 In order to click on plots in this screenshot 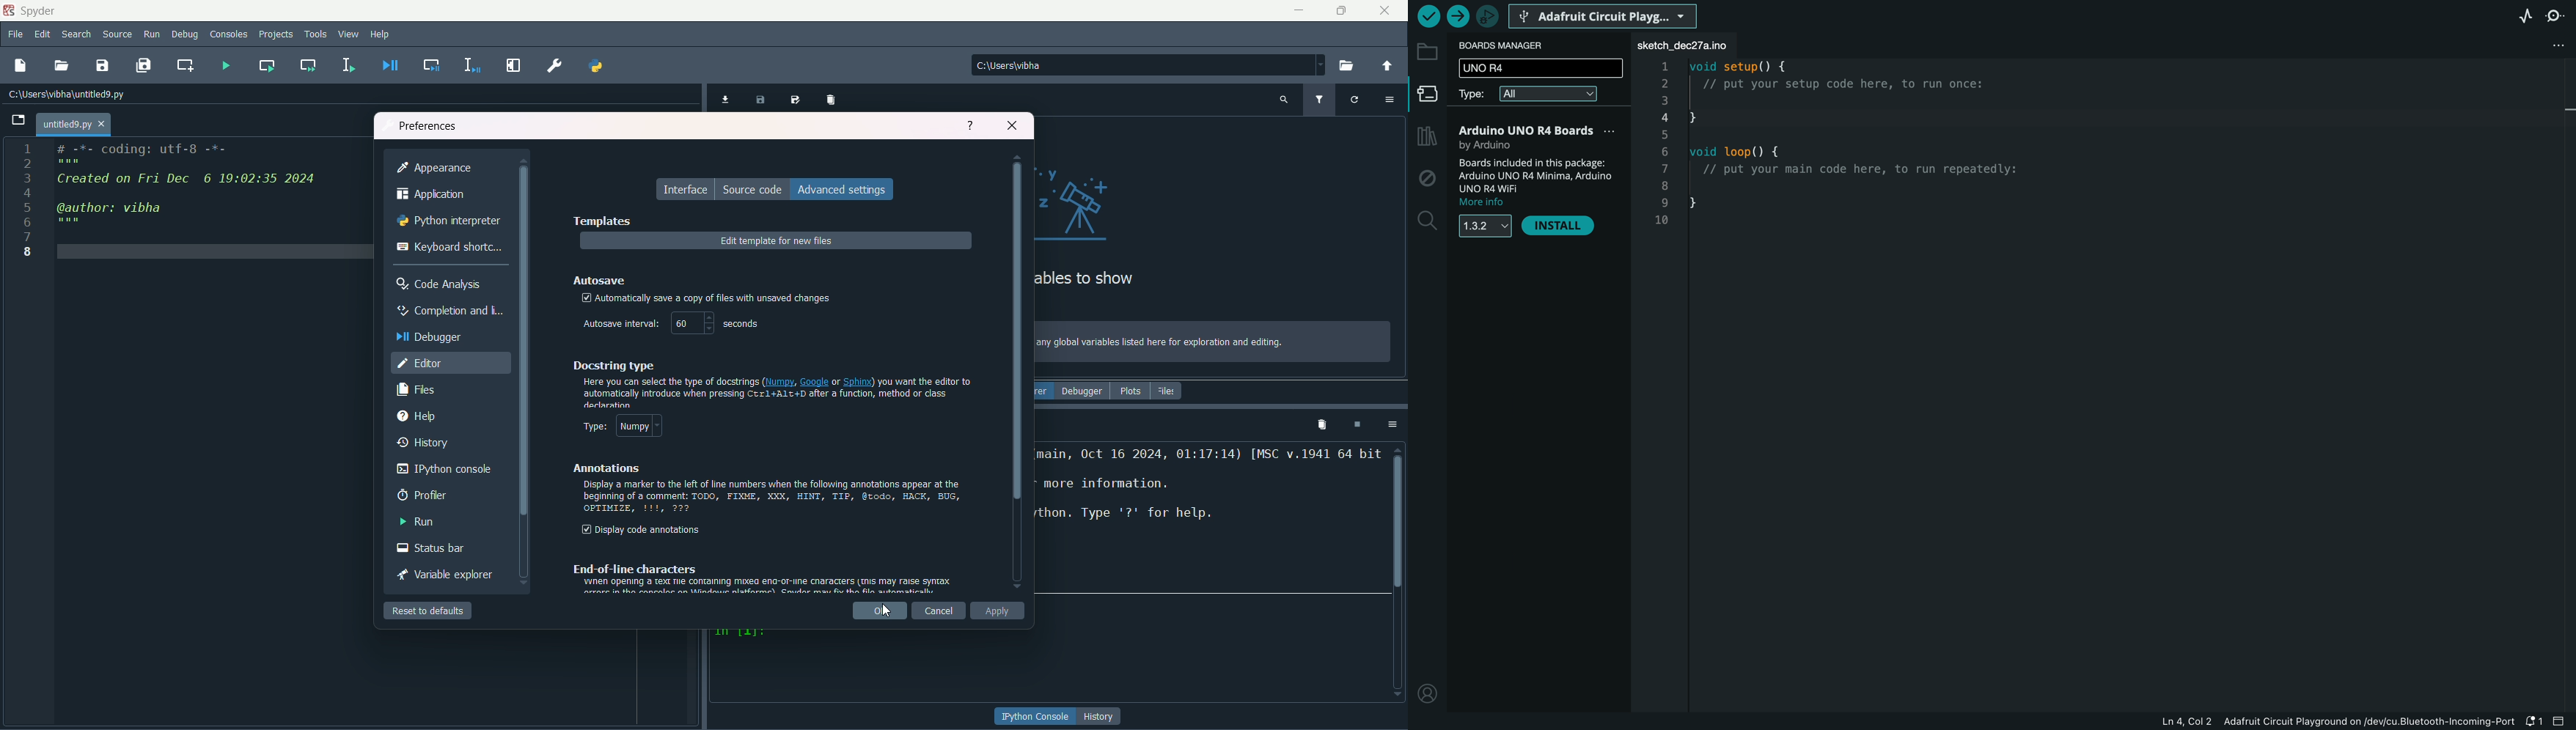, I will do `click(1129, 391)`.